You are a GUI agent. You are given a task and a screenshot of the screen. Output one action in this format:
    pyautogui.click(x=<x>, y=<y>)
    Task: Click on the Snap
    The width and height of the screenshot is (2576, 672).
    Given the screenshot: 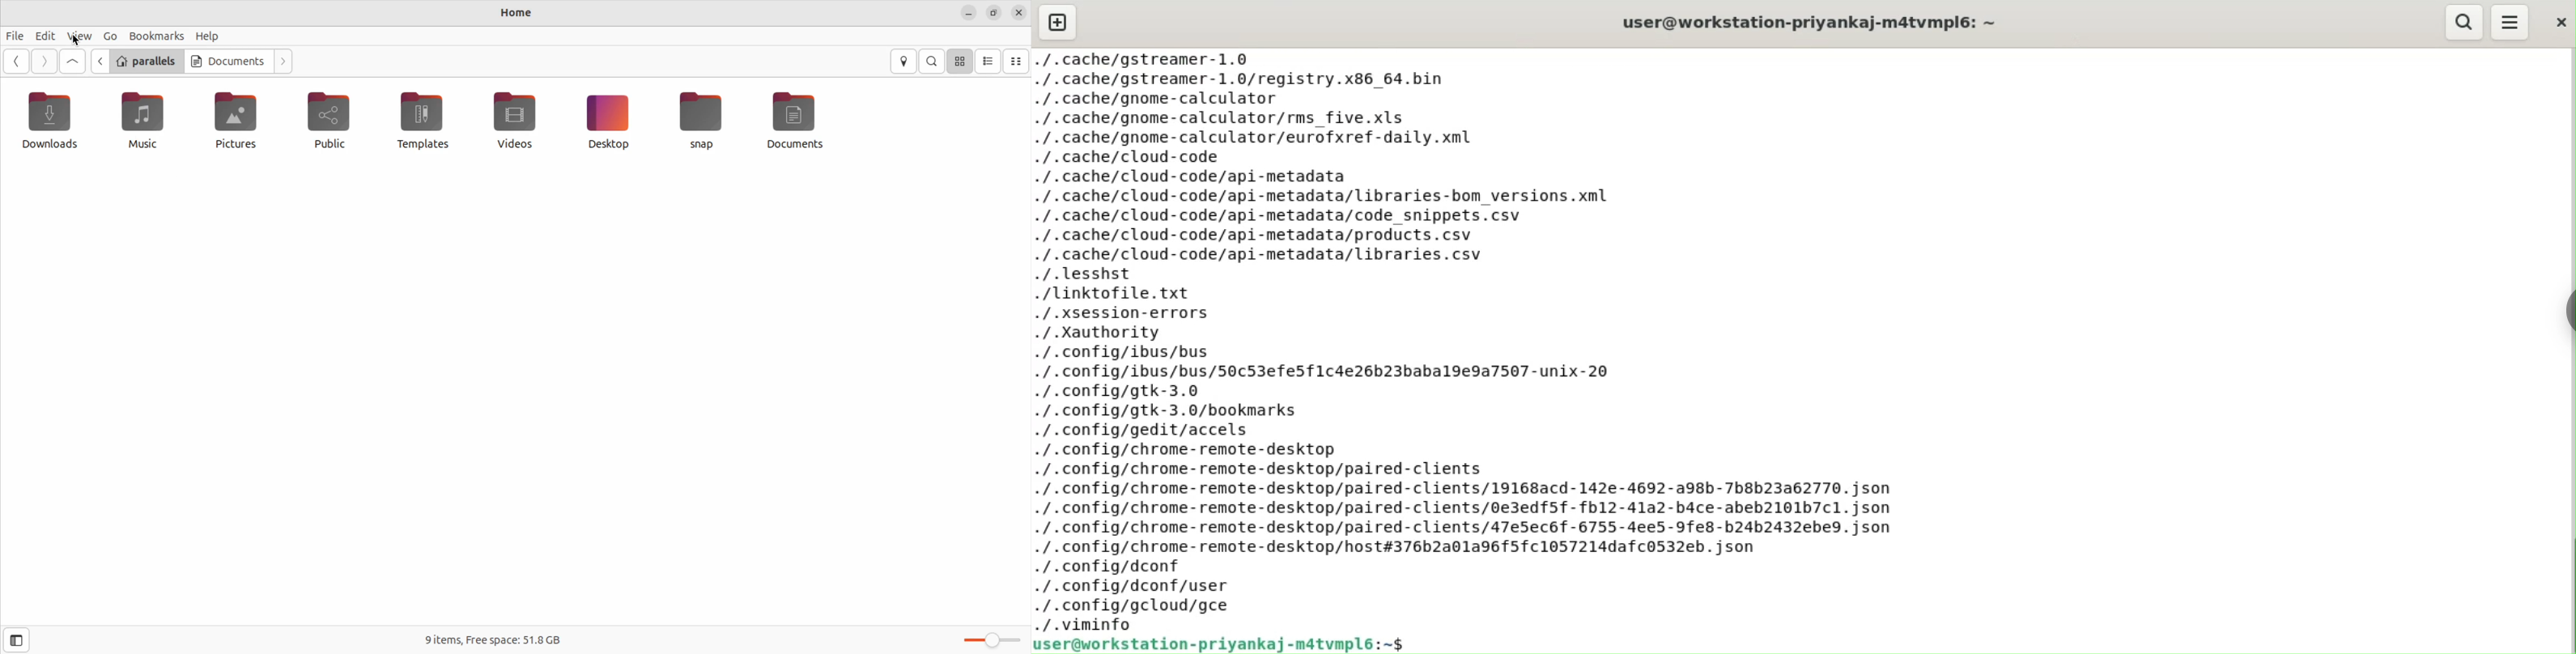 What is the action you would take?
    pyautogui.click(x=702, y=120)
    